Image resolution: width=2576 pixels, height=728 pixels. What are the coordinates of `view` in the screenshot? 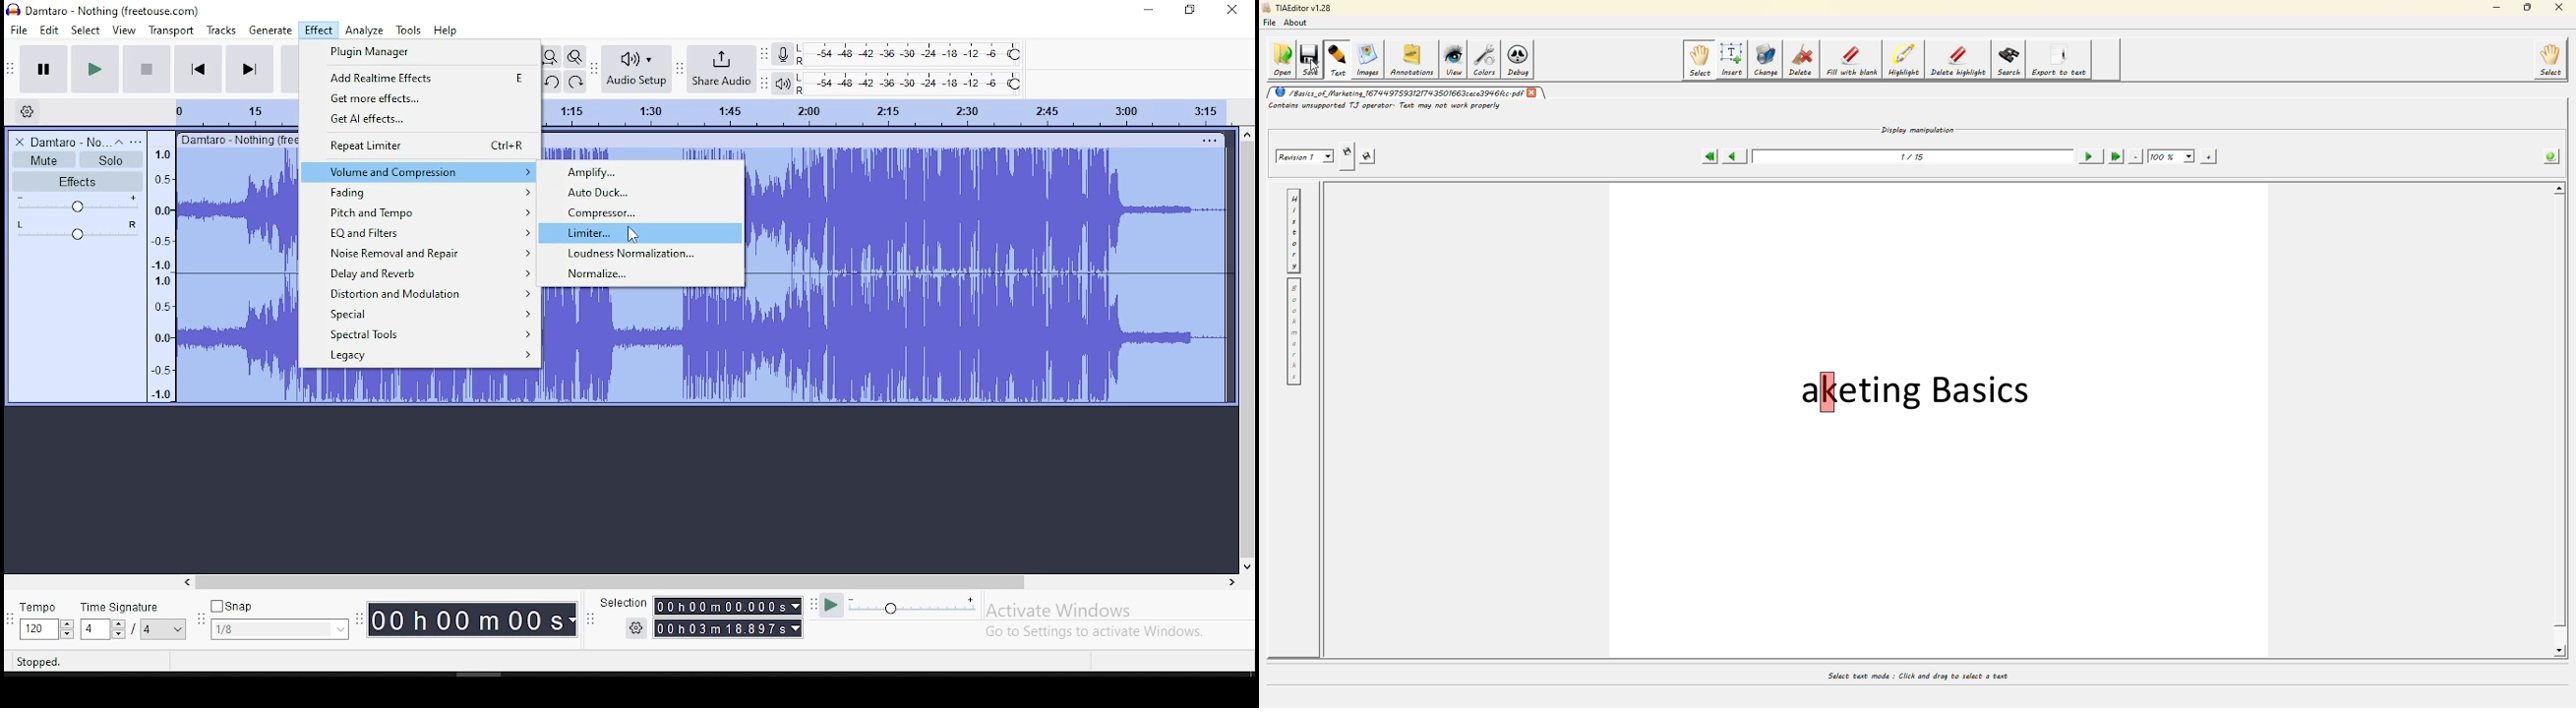 It's located at (1455, 60).